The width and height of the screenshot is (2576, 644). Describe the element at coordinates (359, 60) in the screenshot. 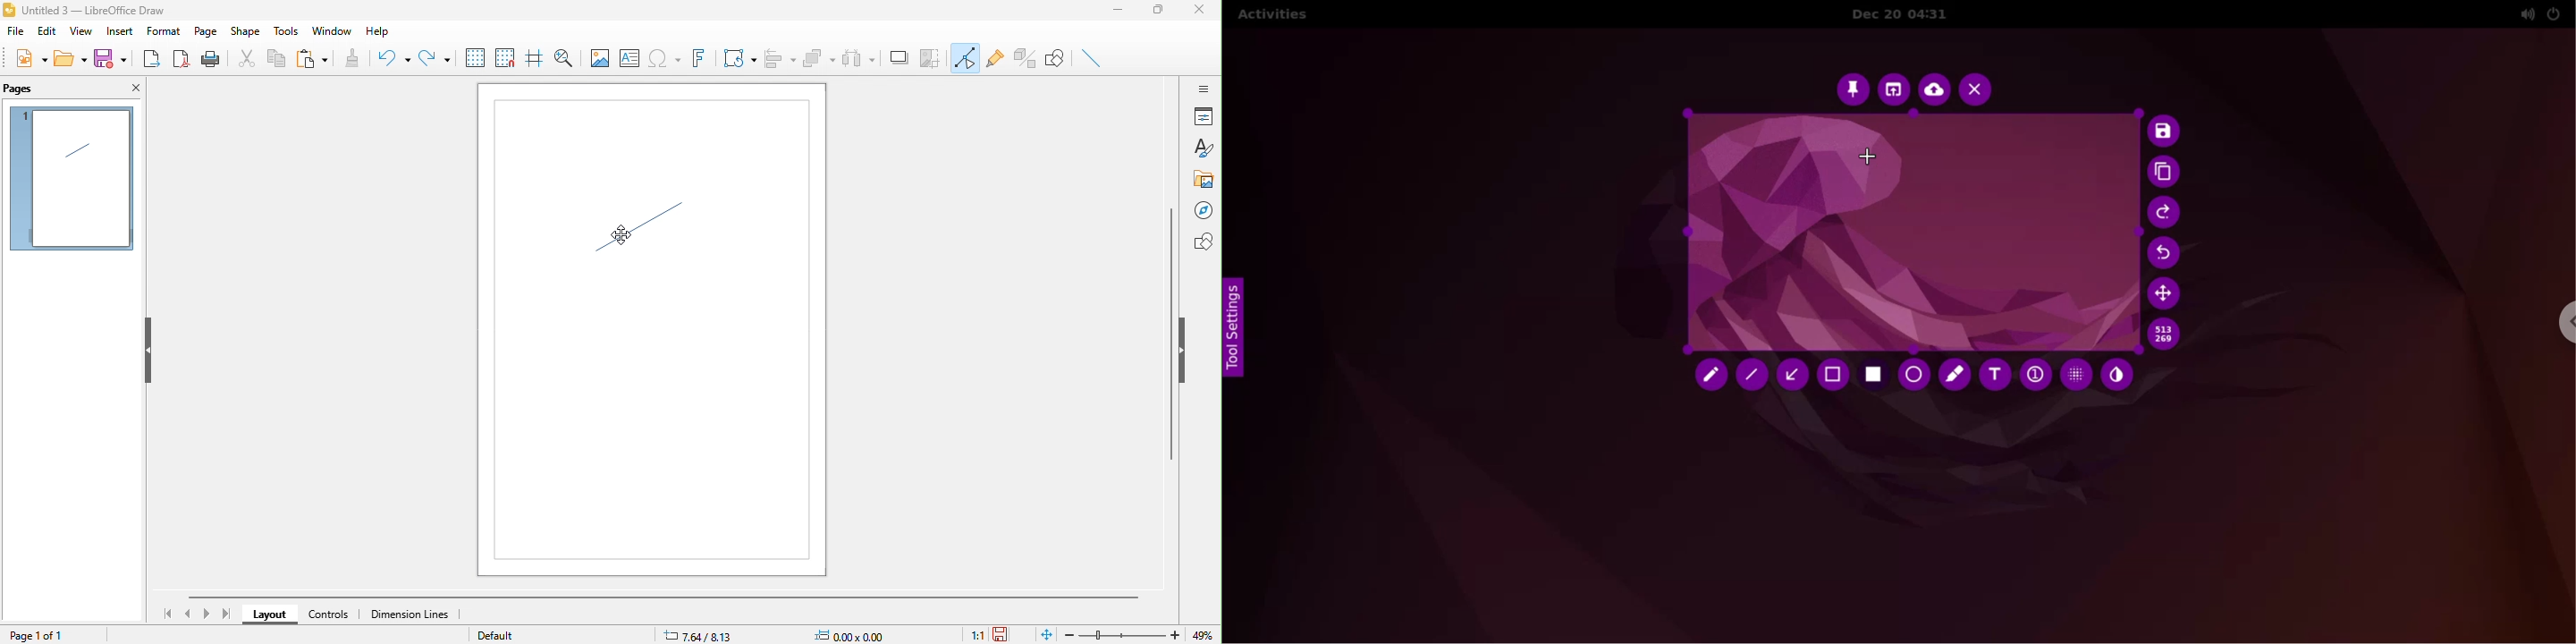

I see `clone formatting` at that location.